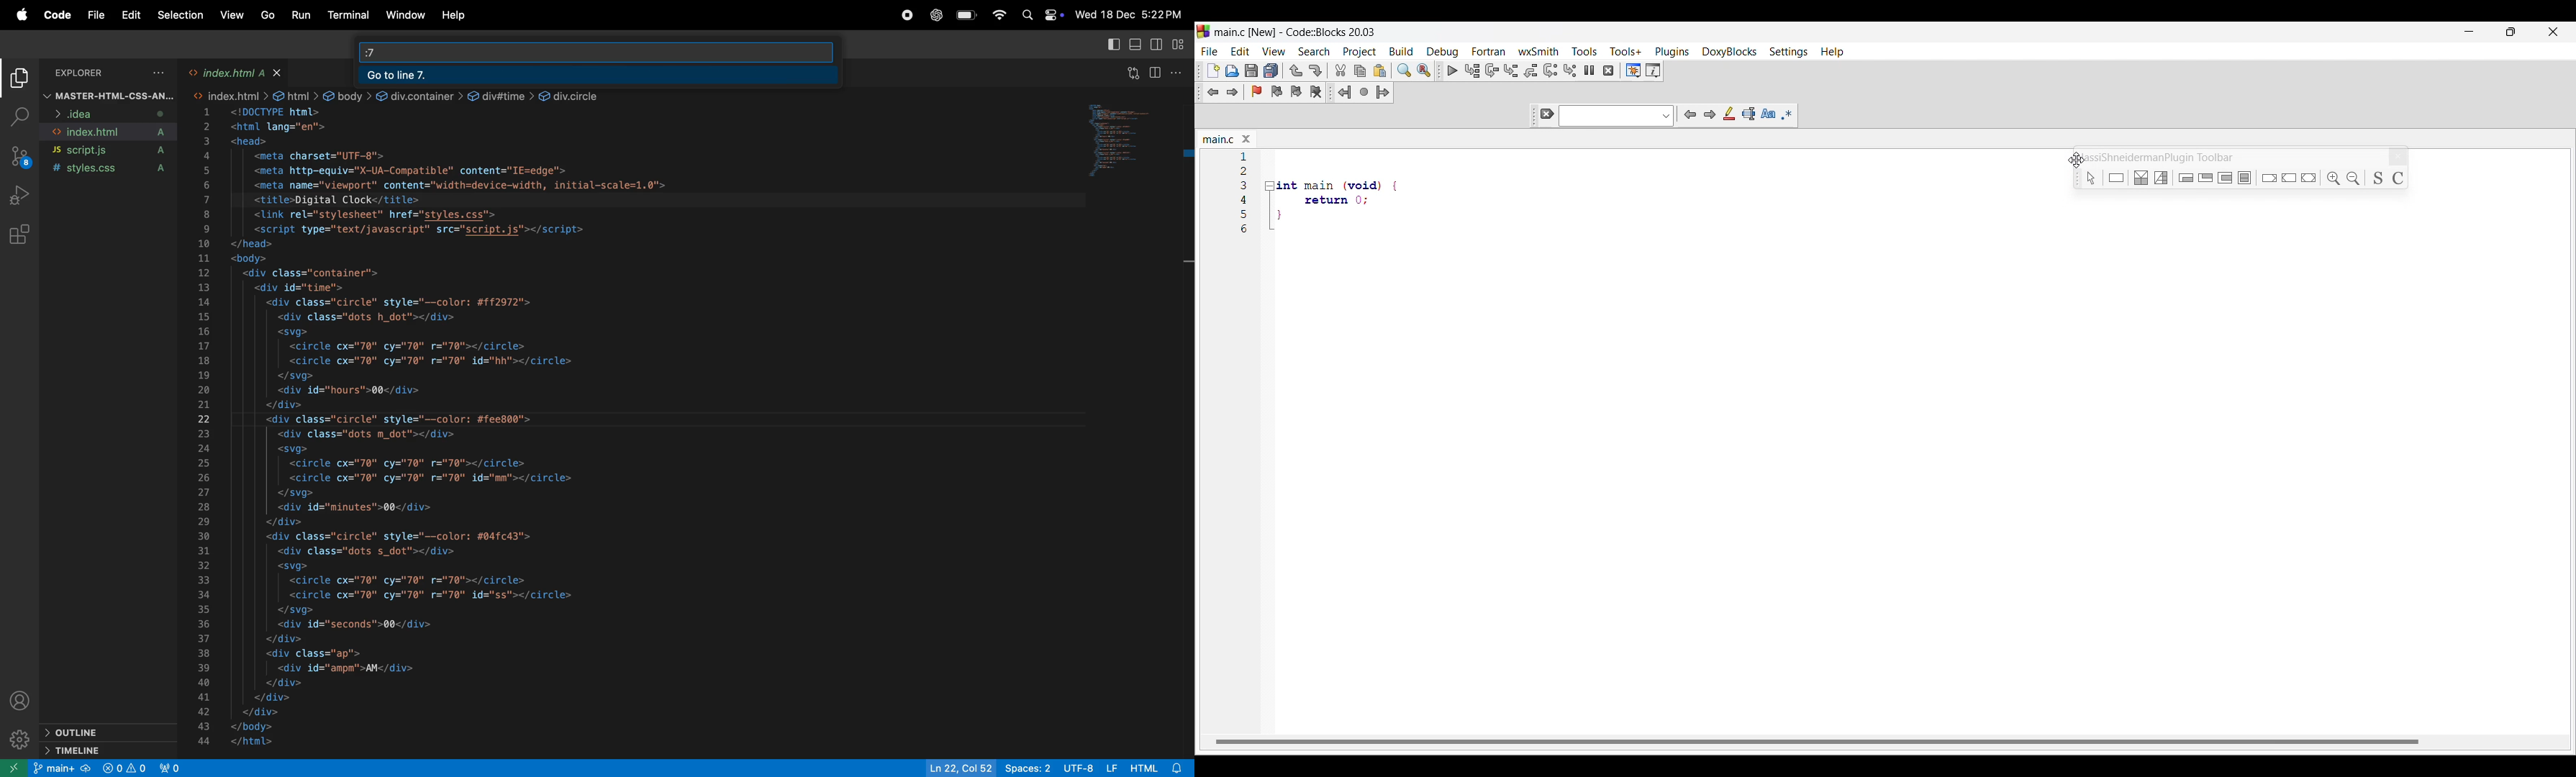 The image size is (2576, 784). Describe the element at coordinates (1325, 200) in the screenshot. I see `` at that location.